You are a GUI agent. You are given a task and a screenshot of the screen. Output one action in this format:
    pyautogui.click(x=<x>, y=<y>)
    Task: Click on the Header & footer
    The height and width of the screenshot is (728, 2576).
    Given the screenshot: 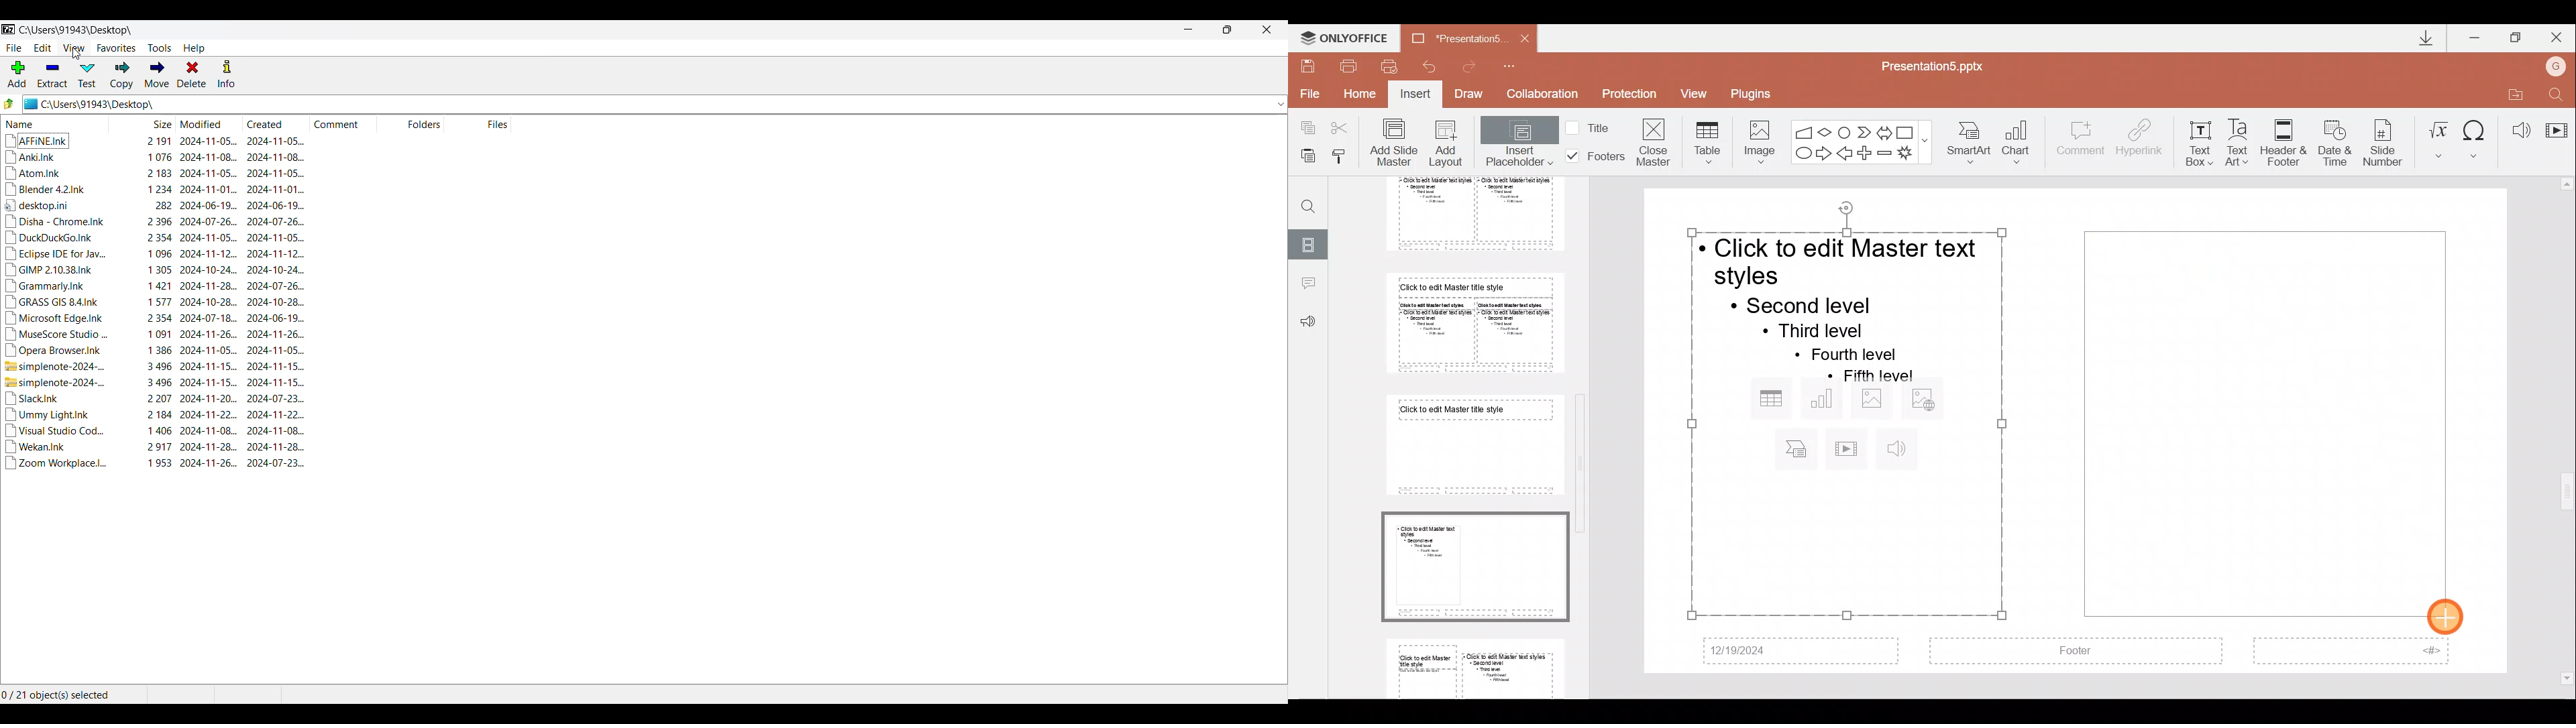 What is the action you would take?
    pyautogui.click(x=2283, y=142)
    